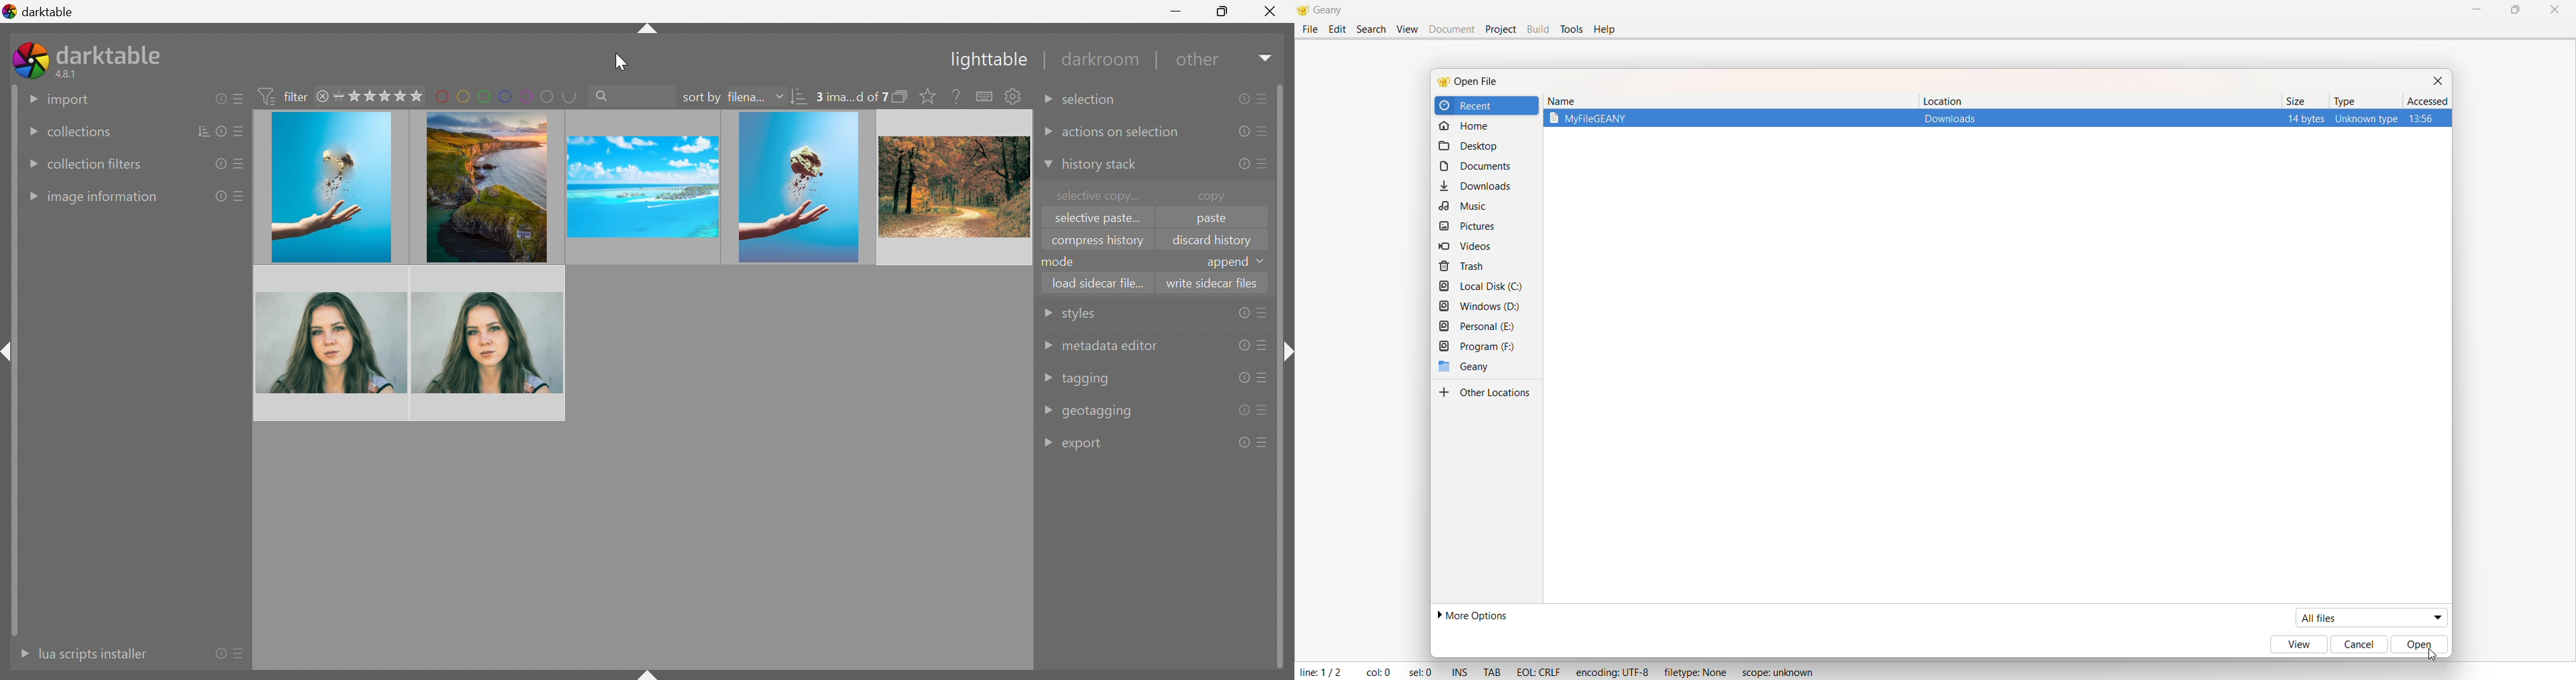 The width and height of the screenshot is (2576, 700). Describe the element at coordinates (1048, 409) in the screenshot. I see `Drop Down` at that location.